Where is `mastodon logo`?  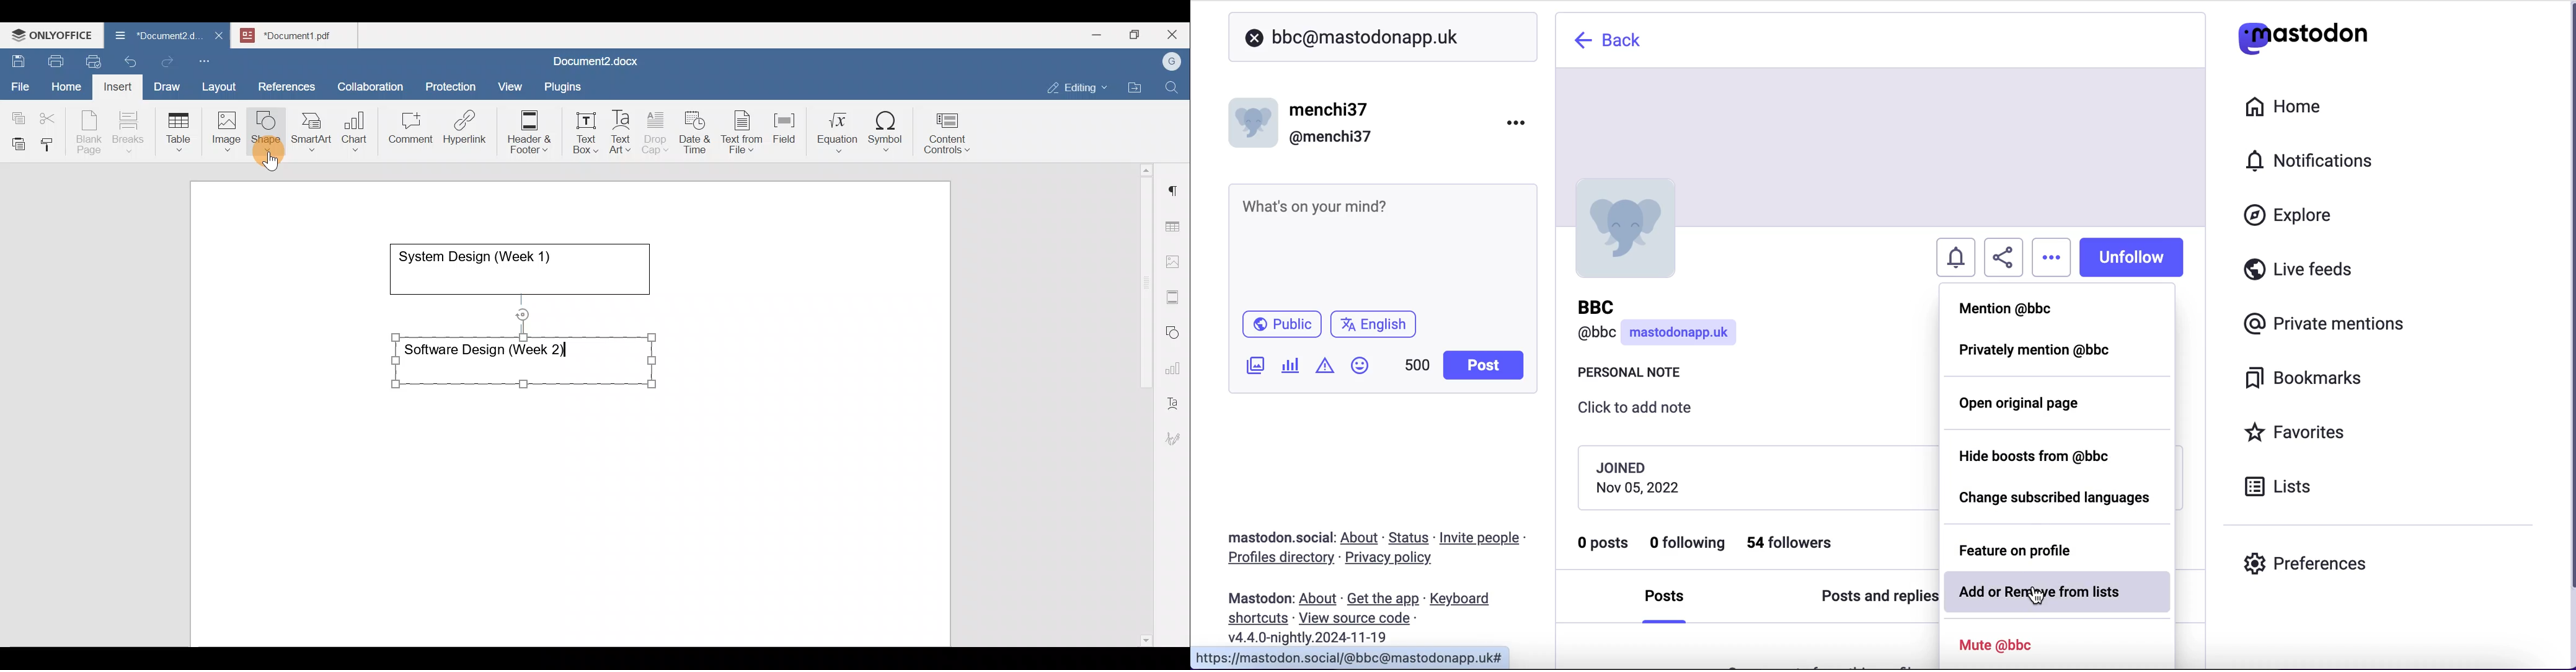
mastodon logo is located at coordinates (2303, 35).